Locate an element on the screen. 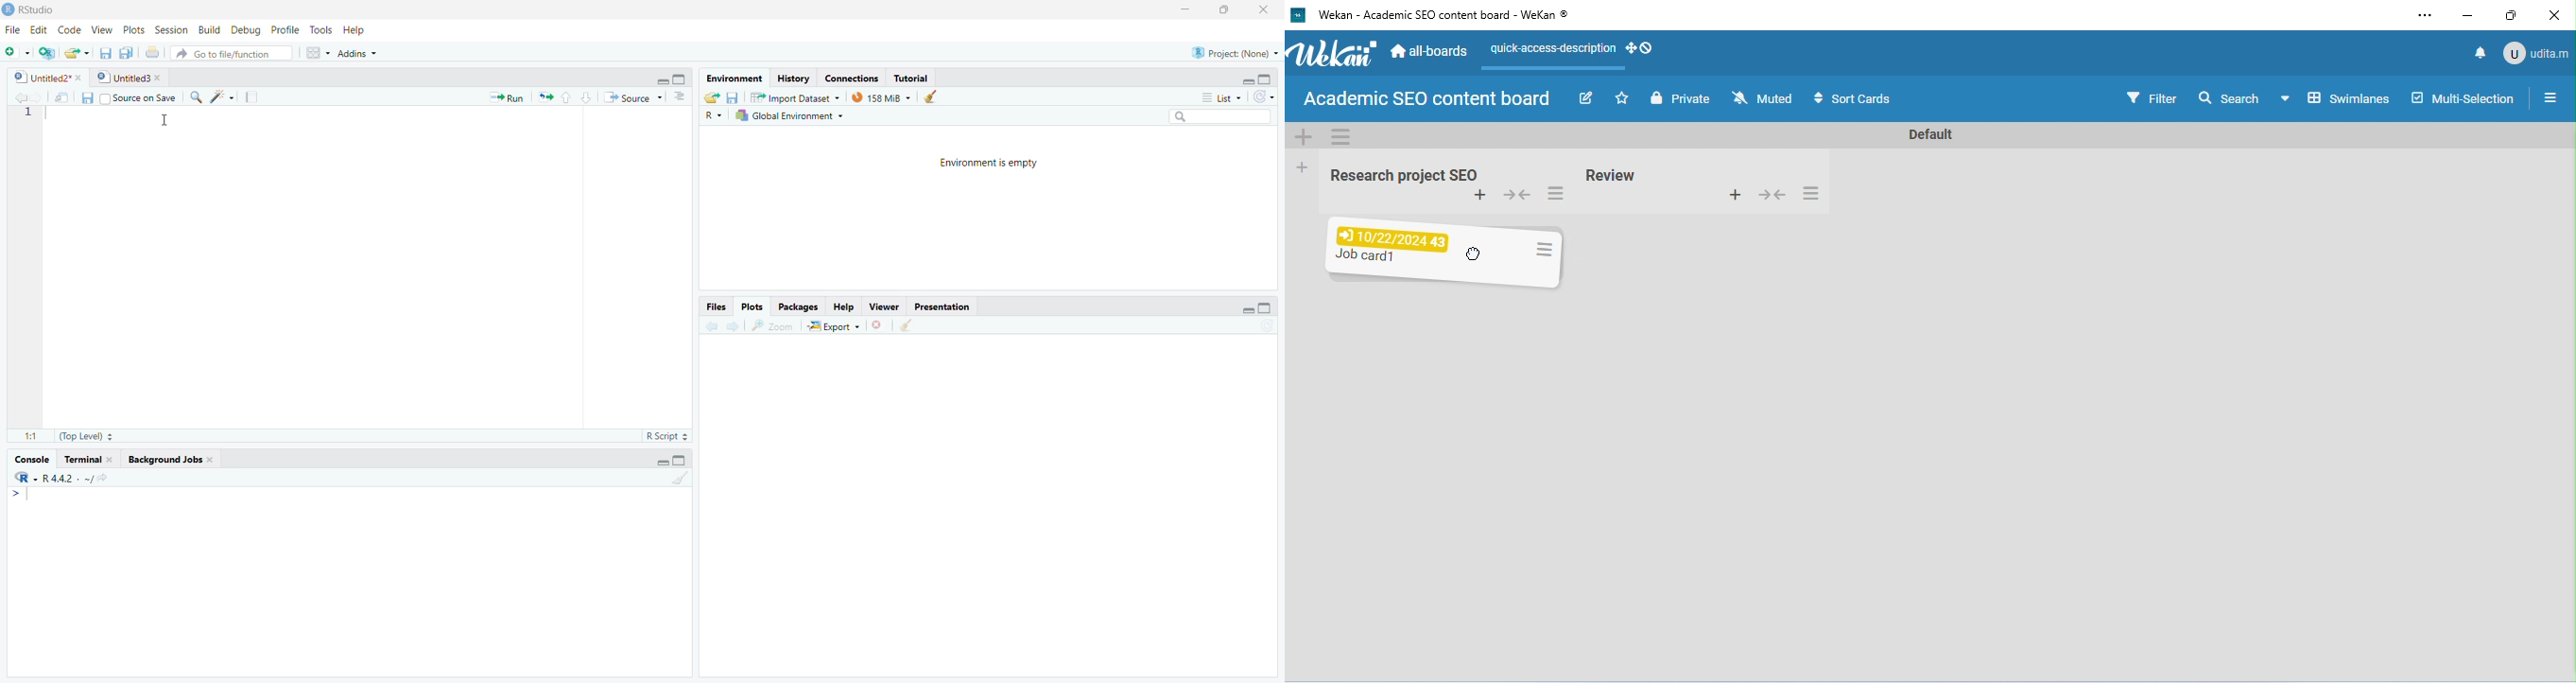   is located at coordinates (573, 96).